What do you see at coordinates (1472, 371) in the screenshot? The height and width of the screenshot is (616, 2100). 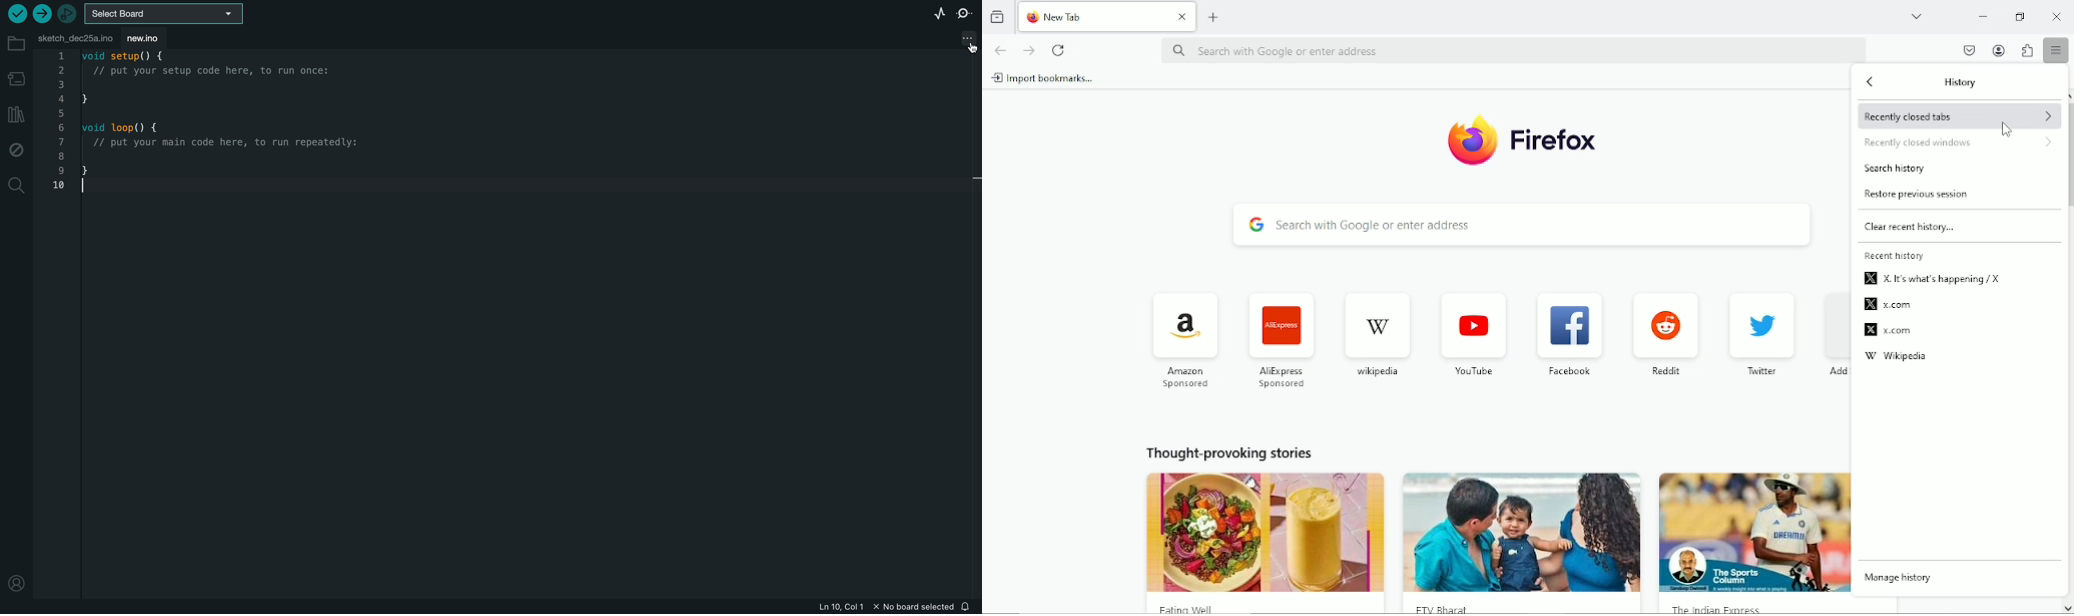 I see `youtube` at bounding box center [1472, 371].